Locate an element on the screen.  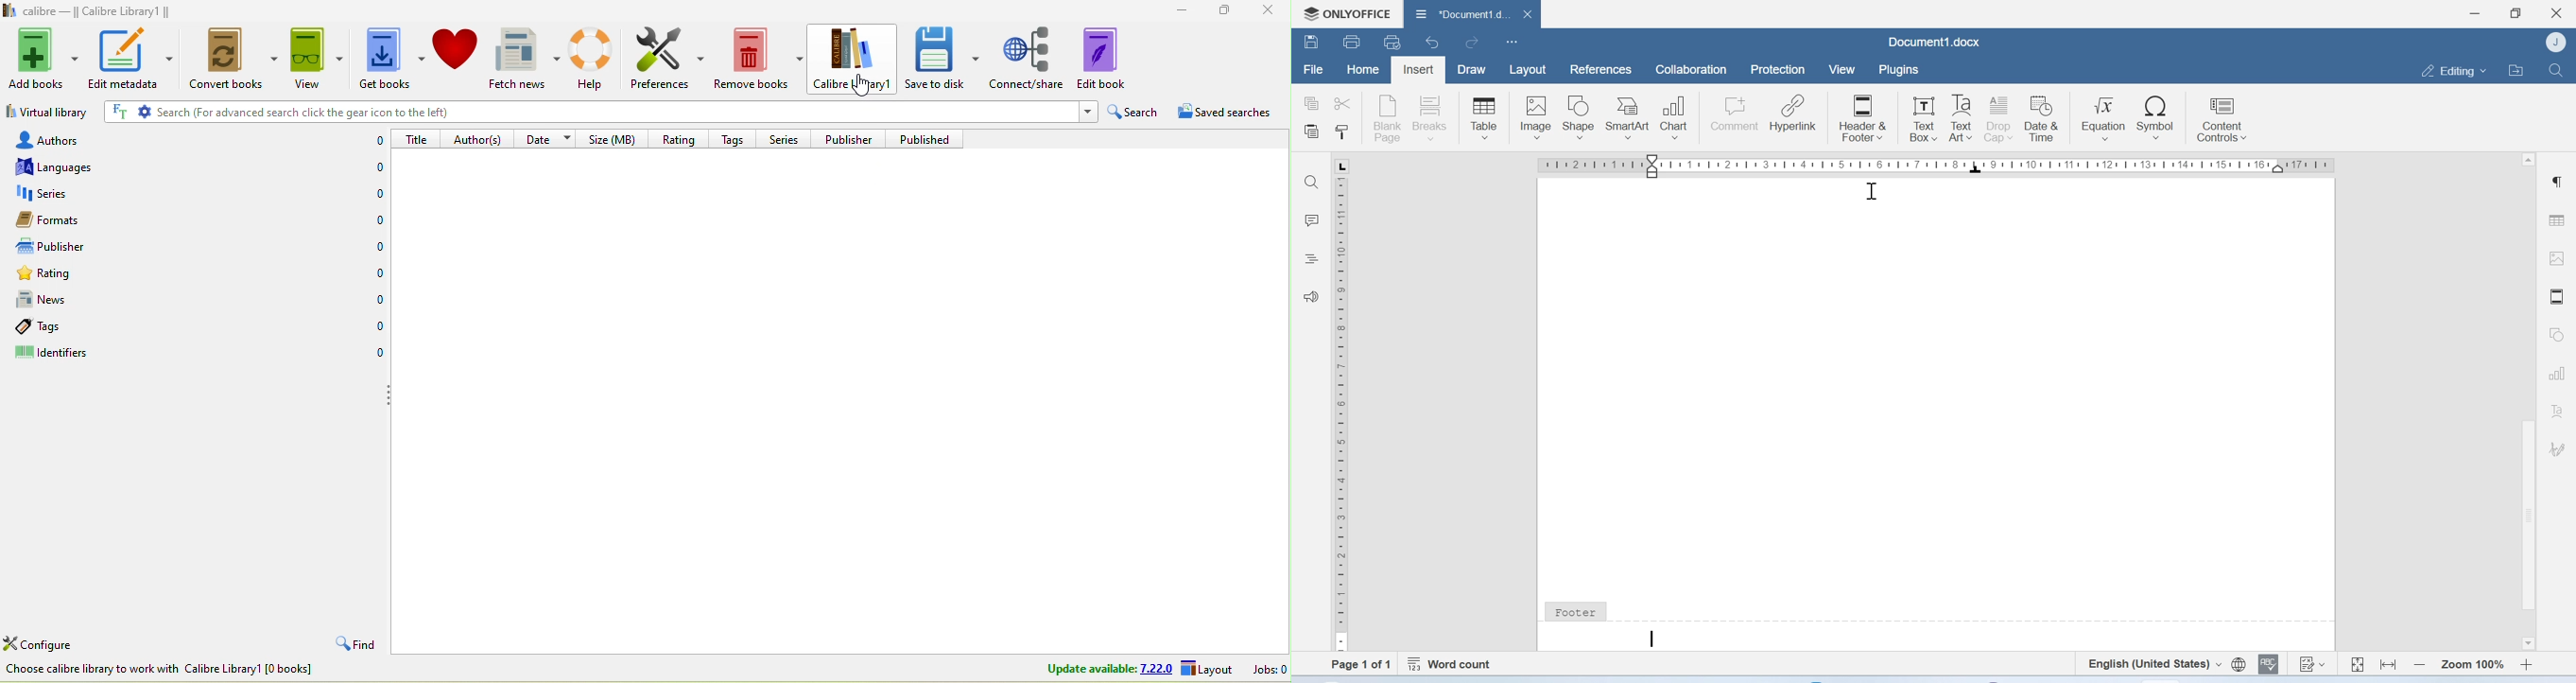
update available 7.22.0 logout is located at coordinates (1133, 670).